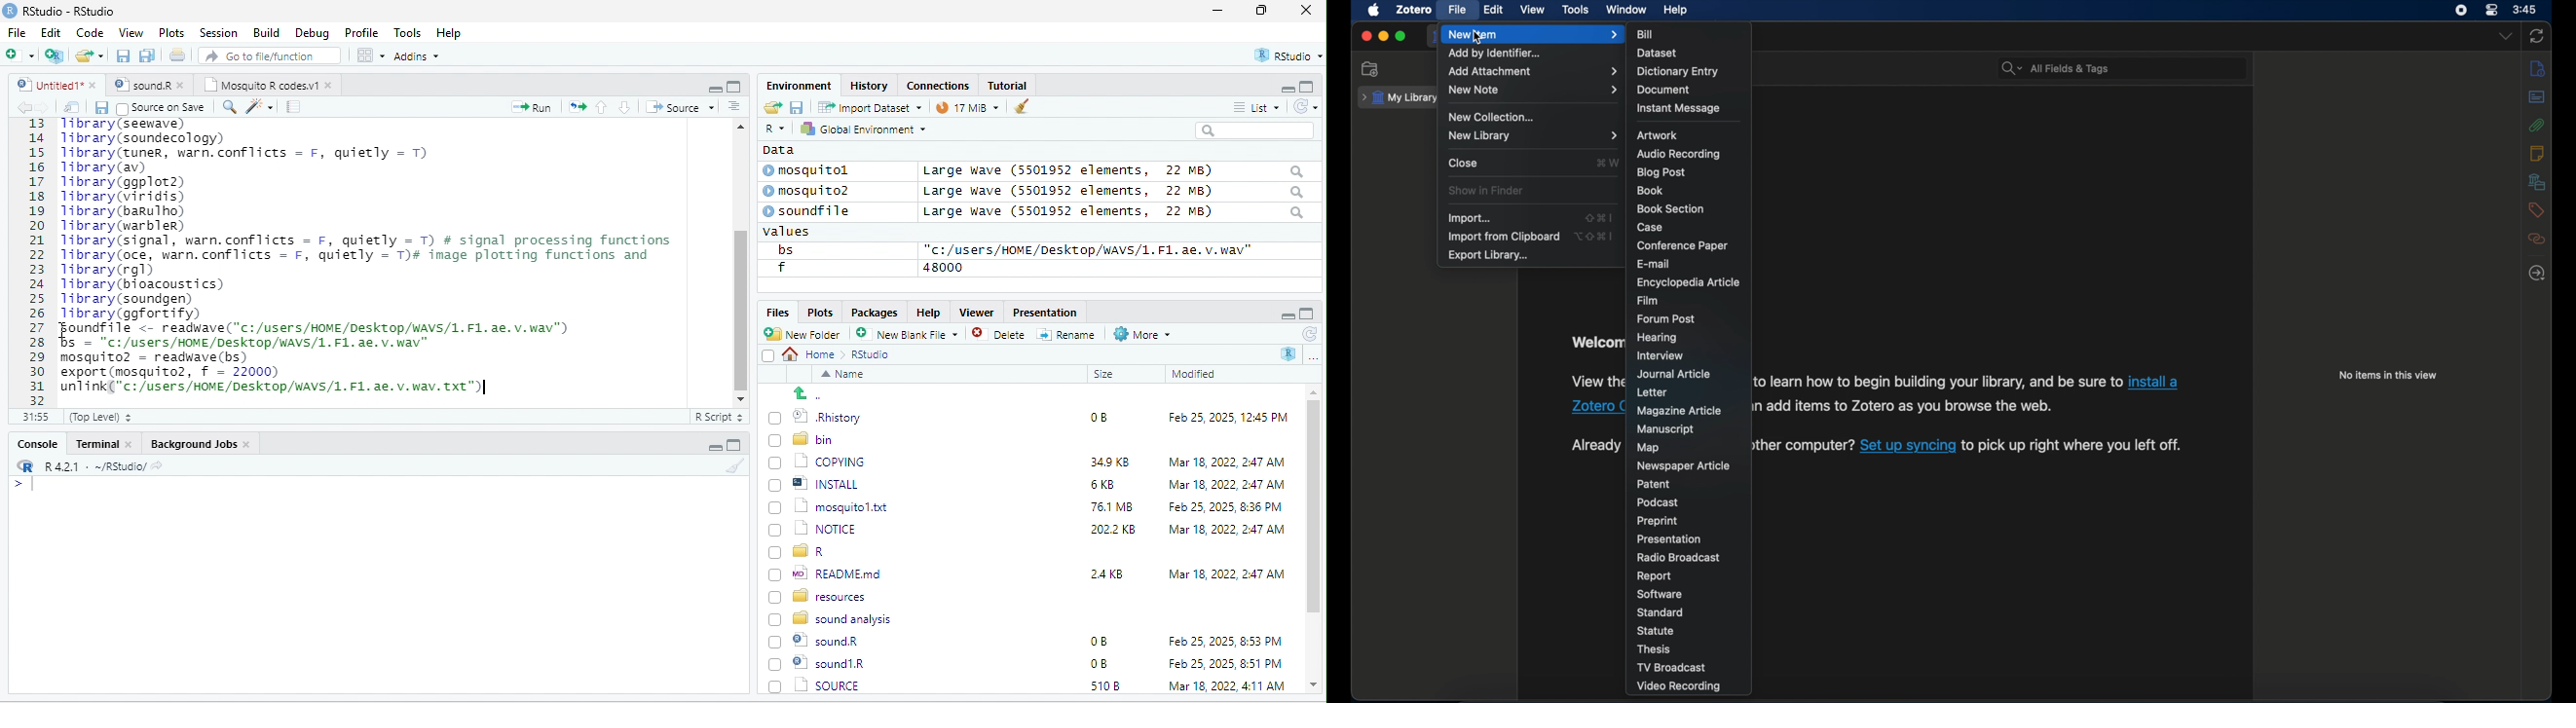  What do you see at coordinates (1966, 394) in the screenshot?
I see `installation instruction` at bounding box center [1966, 394].